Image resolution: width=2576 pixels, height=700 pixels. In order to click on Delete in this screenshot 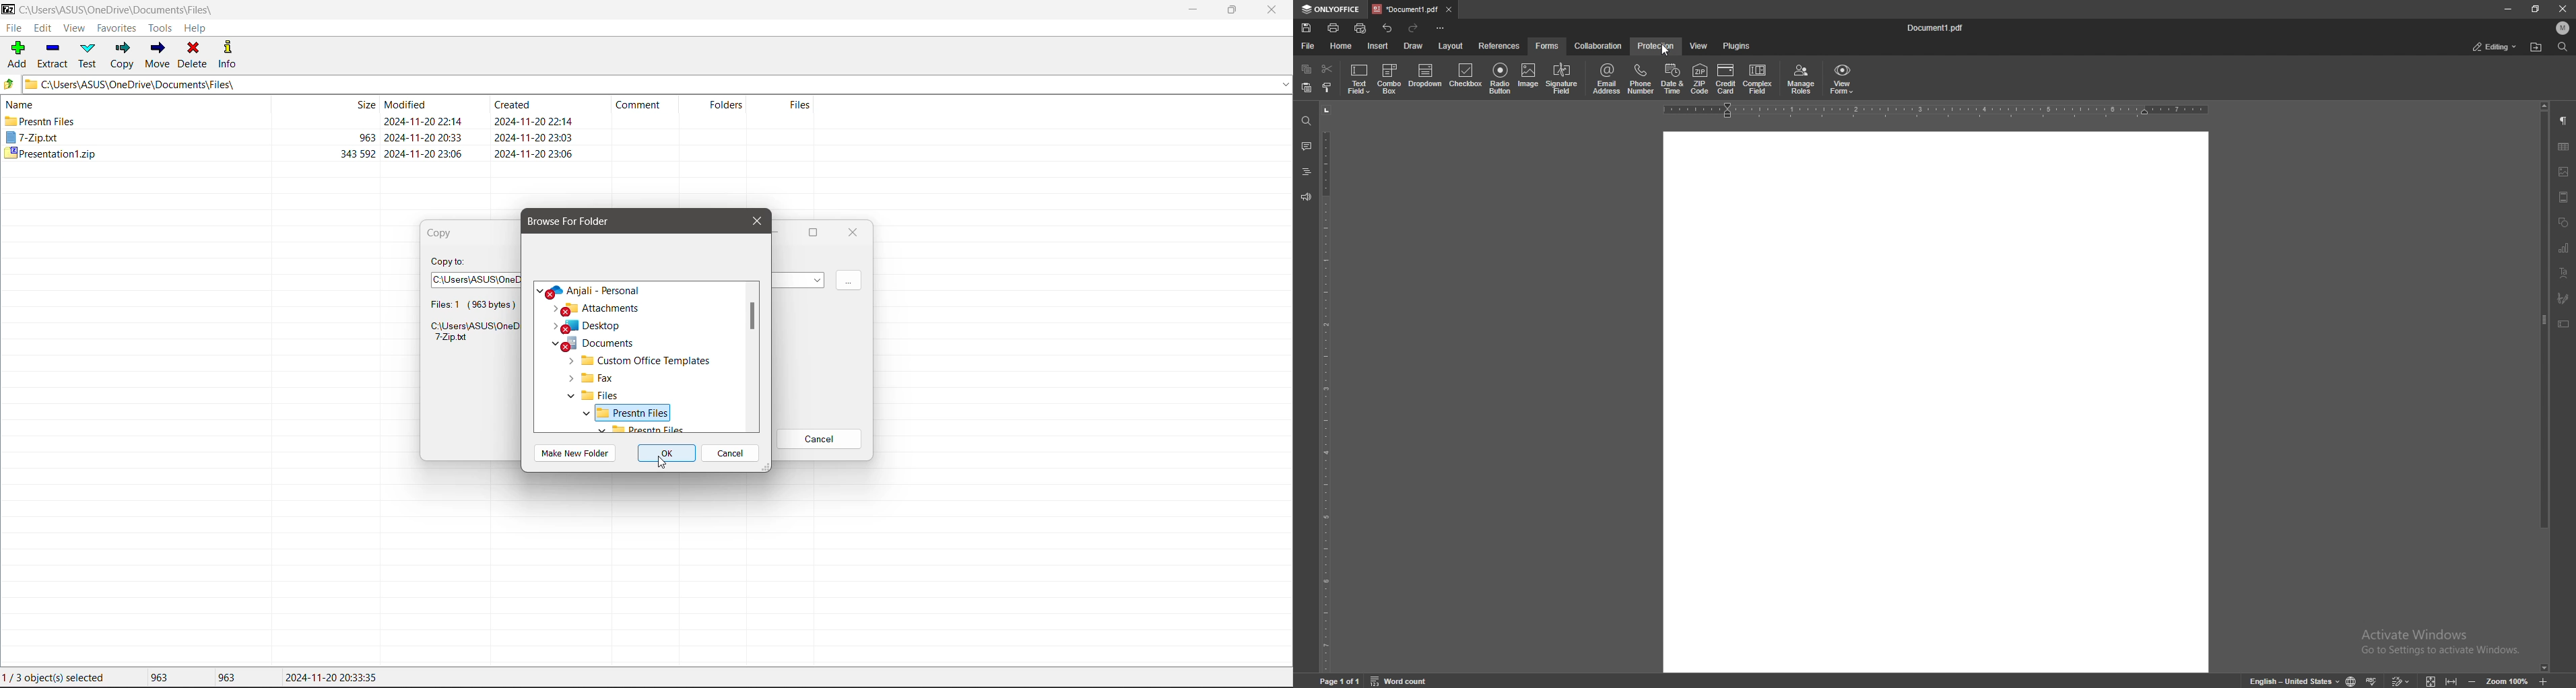, I will do `click(194, 54)`.